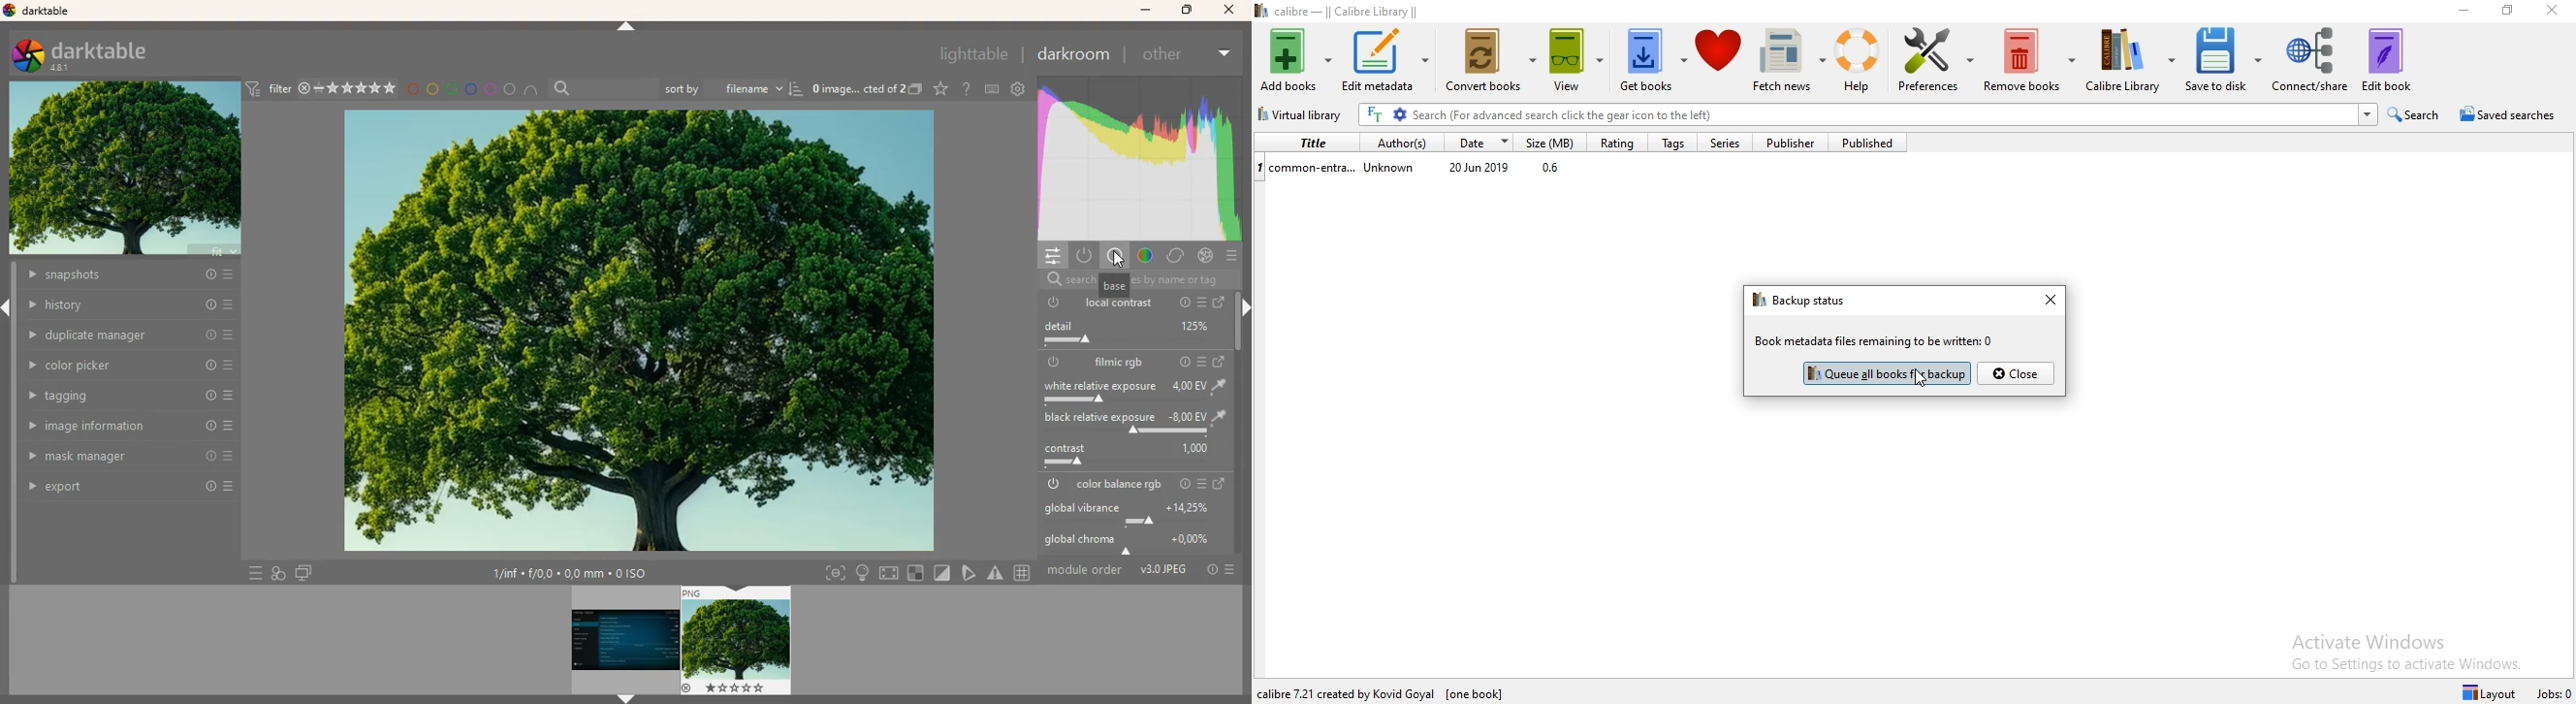  What do you see at coordinates (2397, 58) in the screenshot?
I see `Edit book` at bounding box center [2397, 58].